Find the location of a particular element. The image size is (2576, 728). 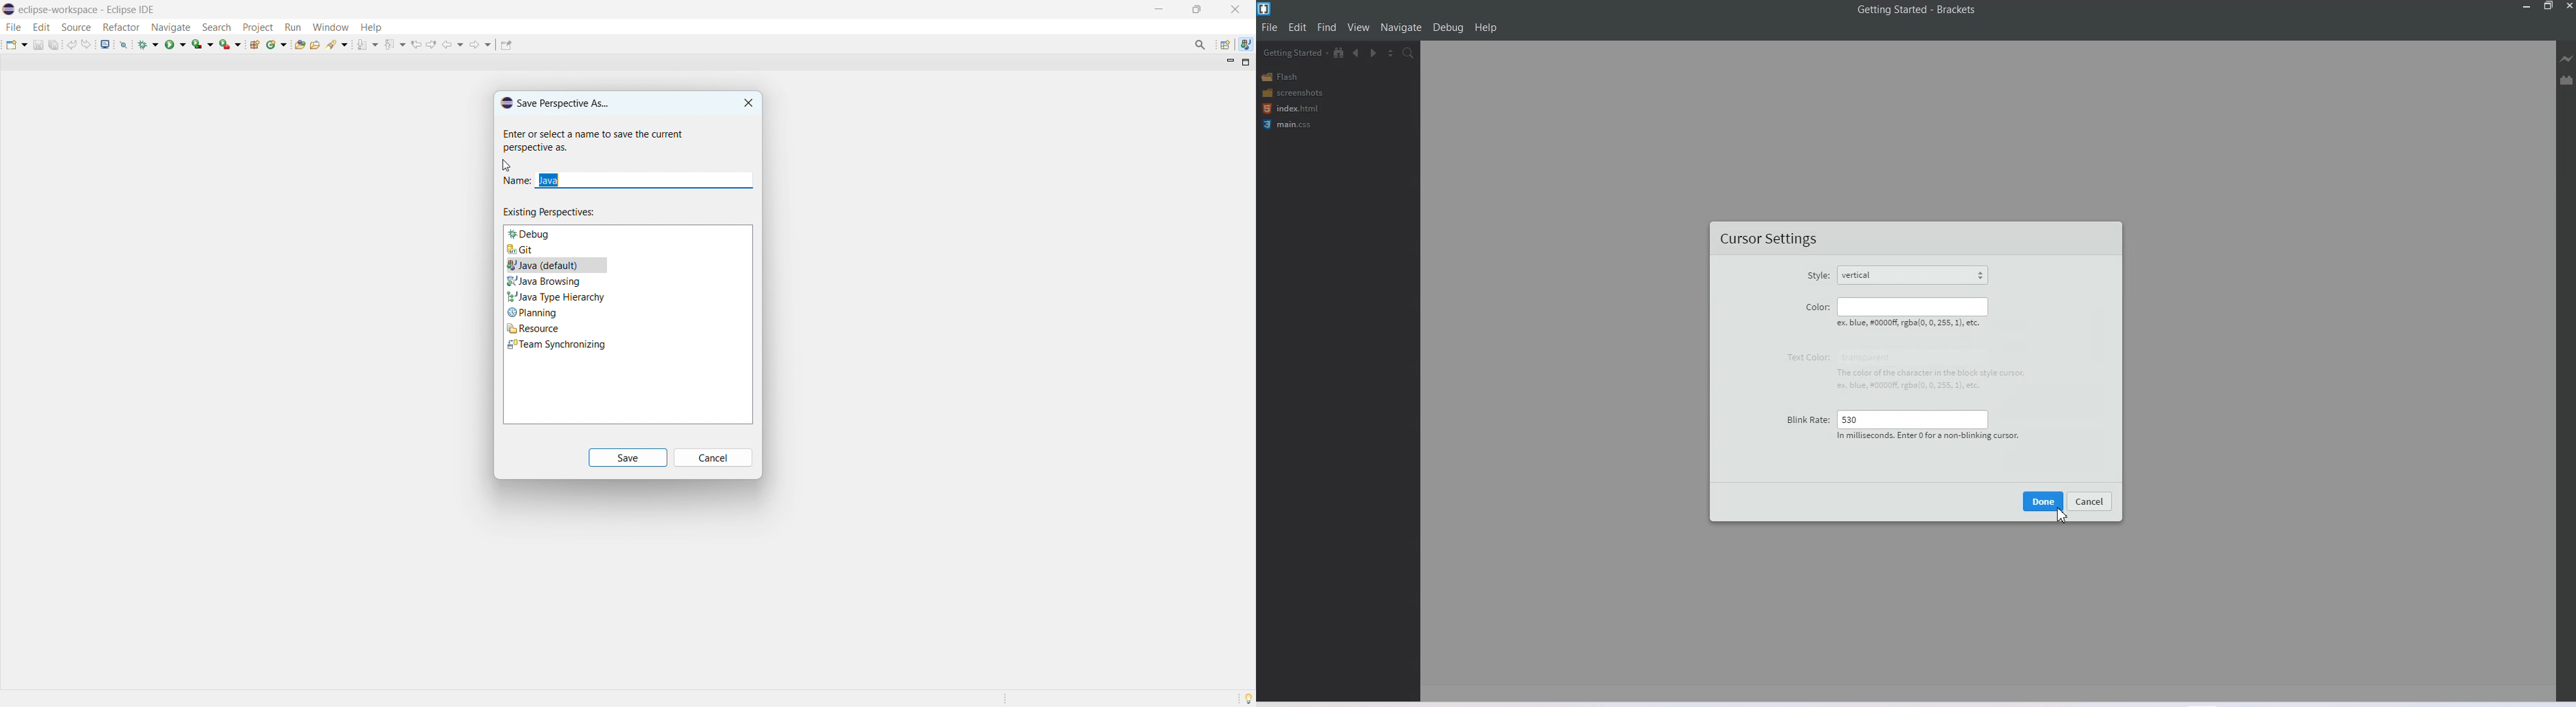

Split the editor vertically and Horizontally is located at coordinates (1391, 54).